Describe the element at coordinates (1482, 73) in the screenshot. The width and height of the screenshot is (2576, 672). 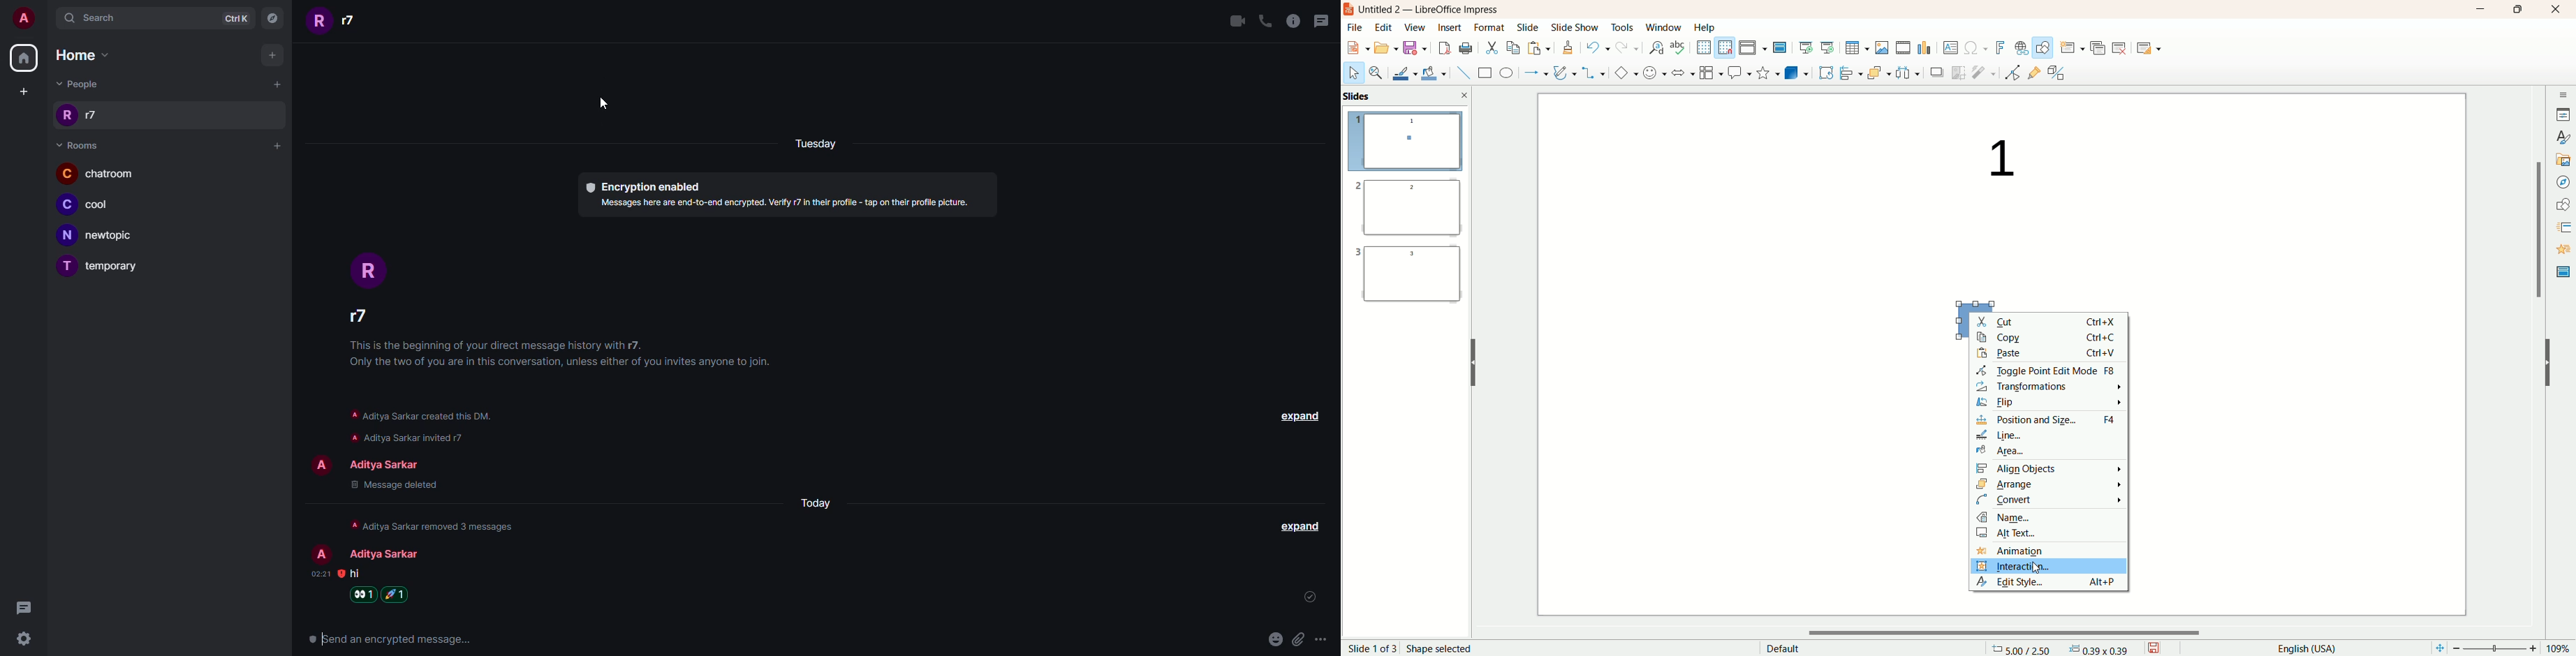
I see `rectangle` at that location.